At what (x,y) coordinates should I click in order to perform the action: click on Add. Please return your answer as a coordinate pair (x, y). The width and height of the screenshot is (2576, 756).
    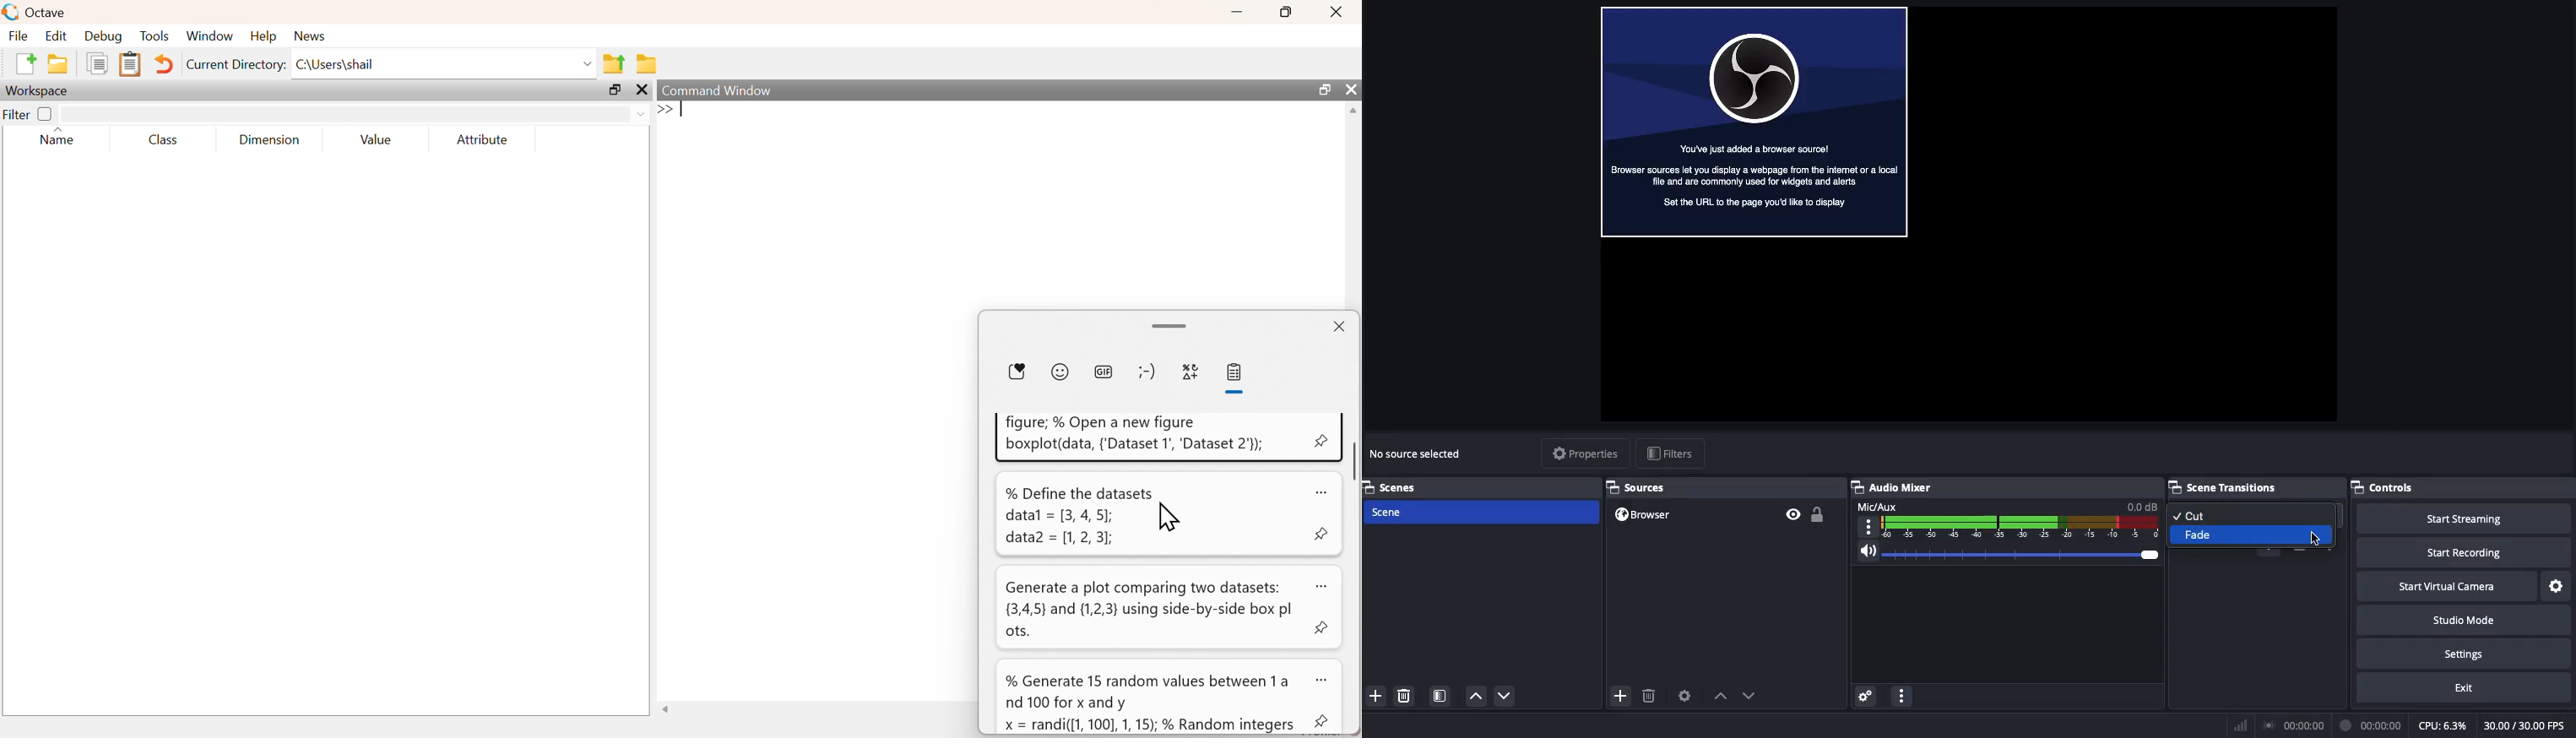
    Looking at the image, I should click on (1377, 697).